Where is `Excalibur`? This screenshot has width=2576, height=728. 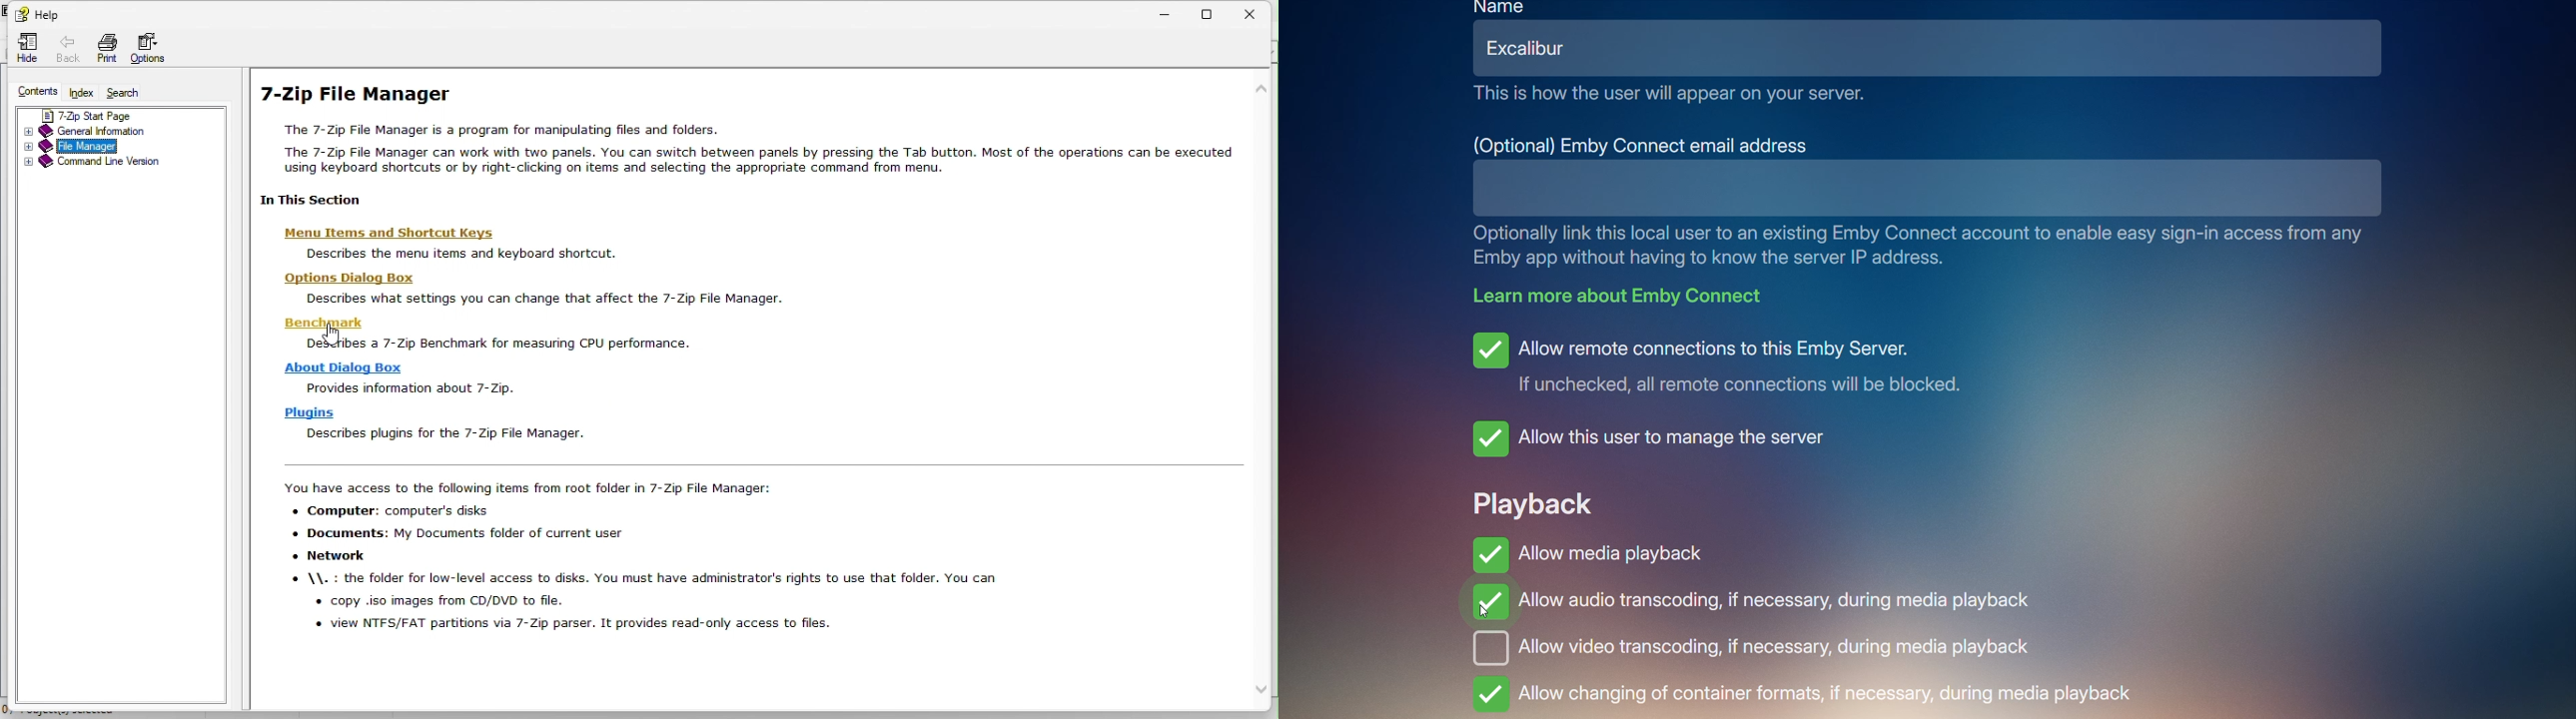 Excalibur is located at coordinates (1536, 48).